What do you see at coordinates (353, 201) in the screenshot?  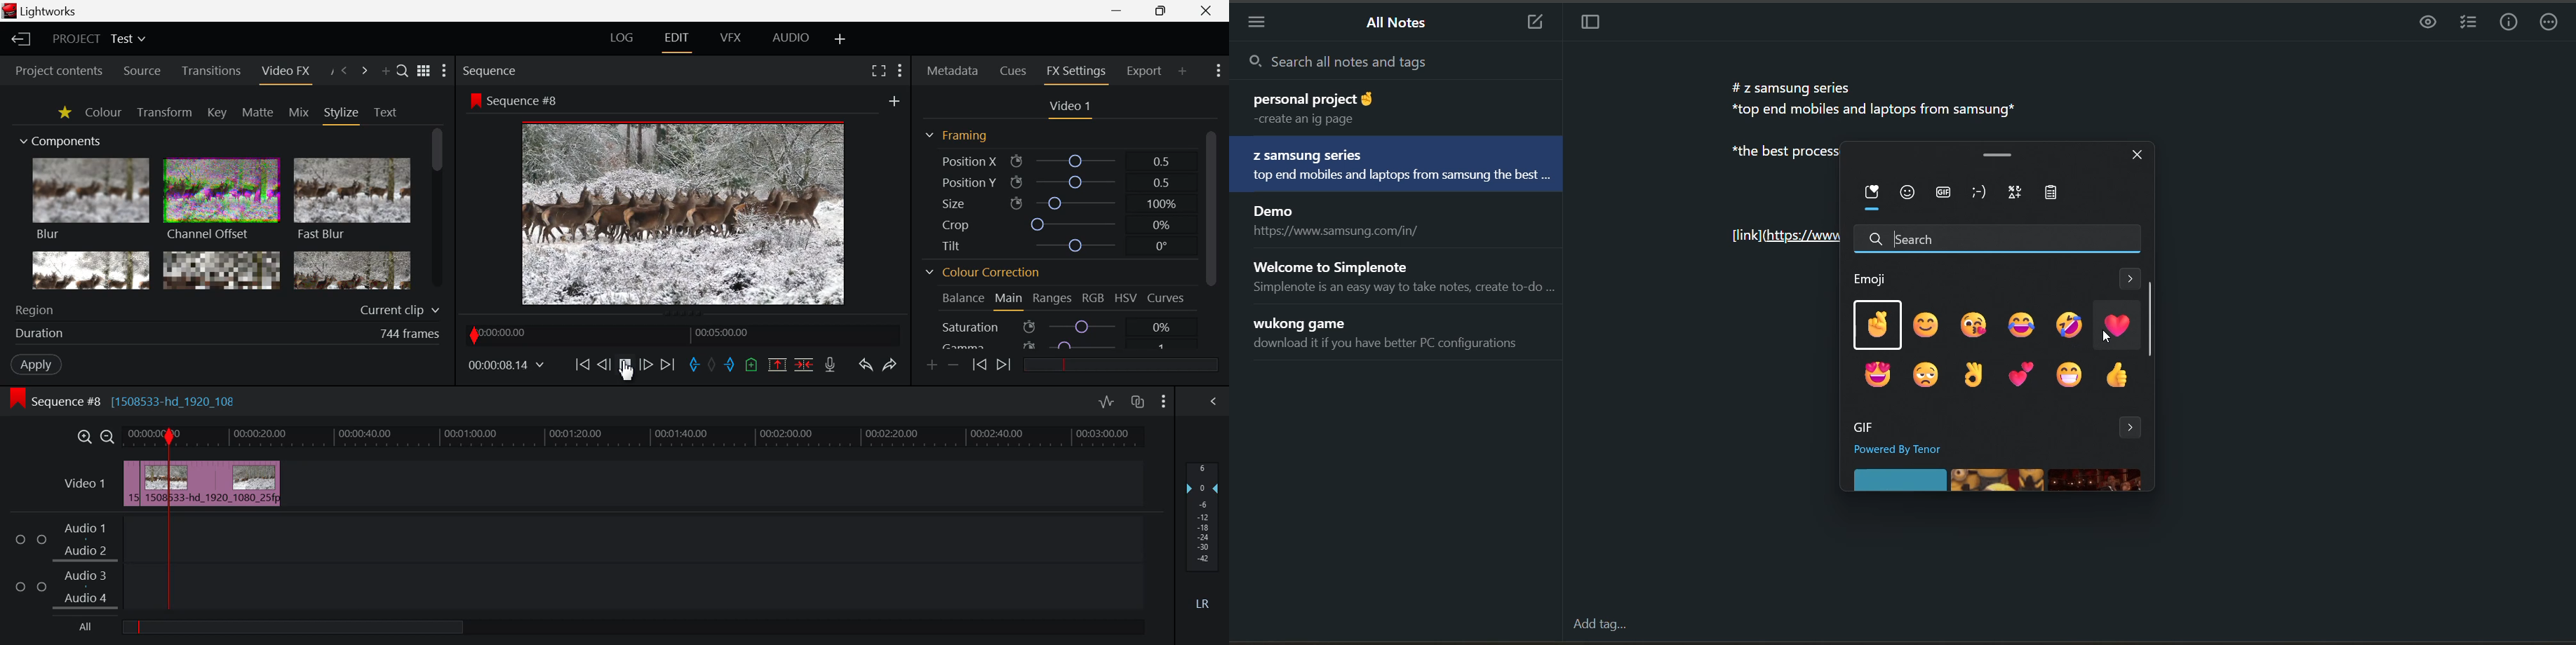 I see `Fast Blur` at bounding box center [353, 201].